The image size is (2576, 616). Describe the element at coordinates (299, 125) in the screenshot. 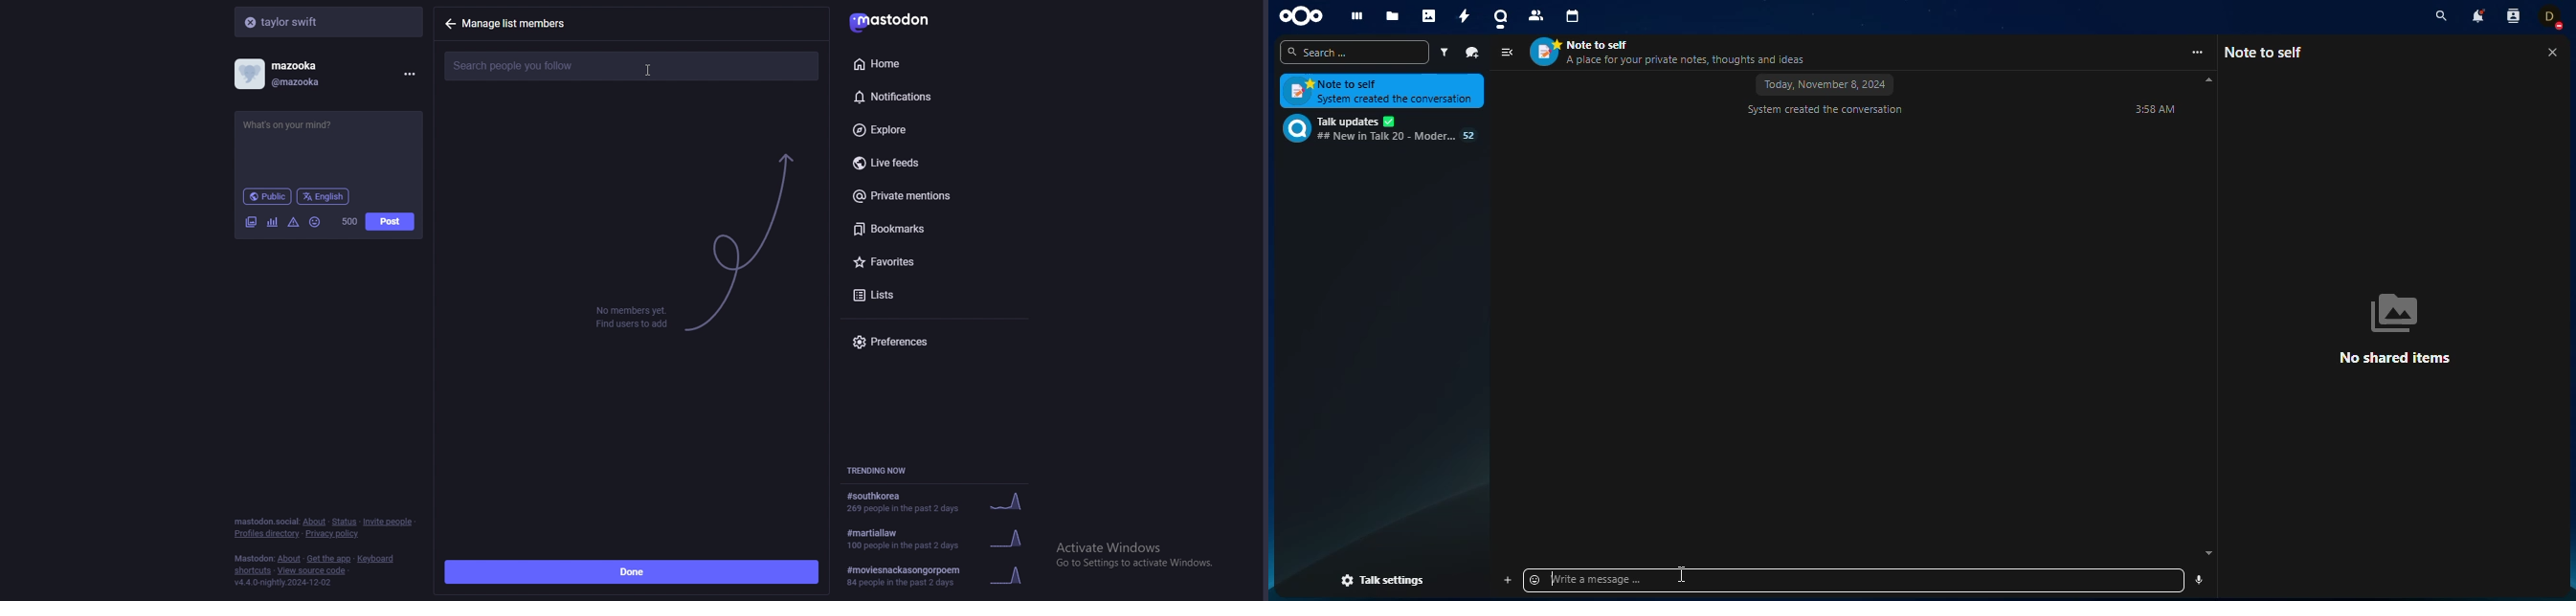

I see `status update` at that location.